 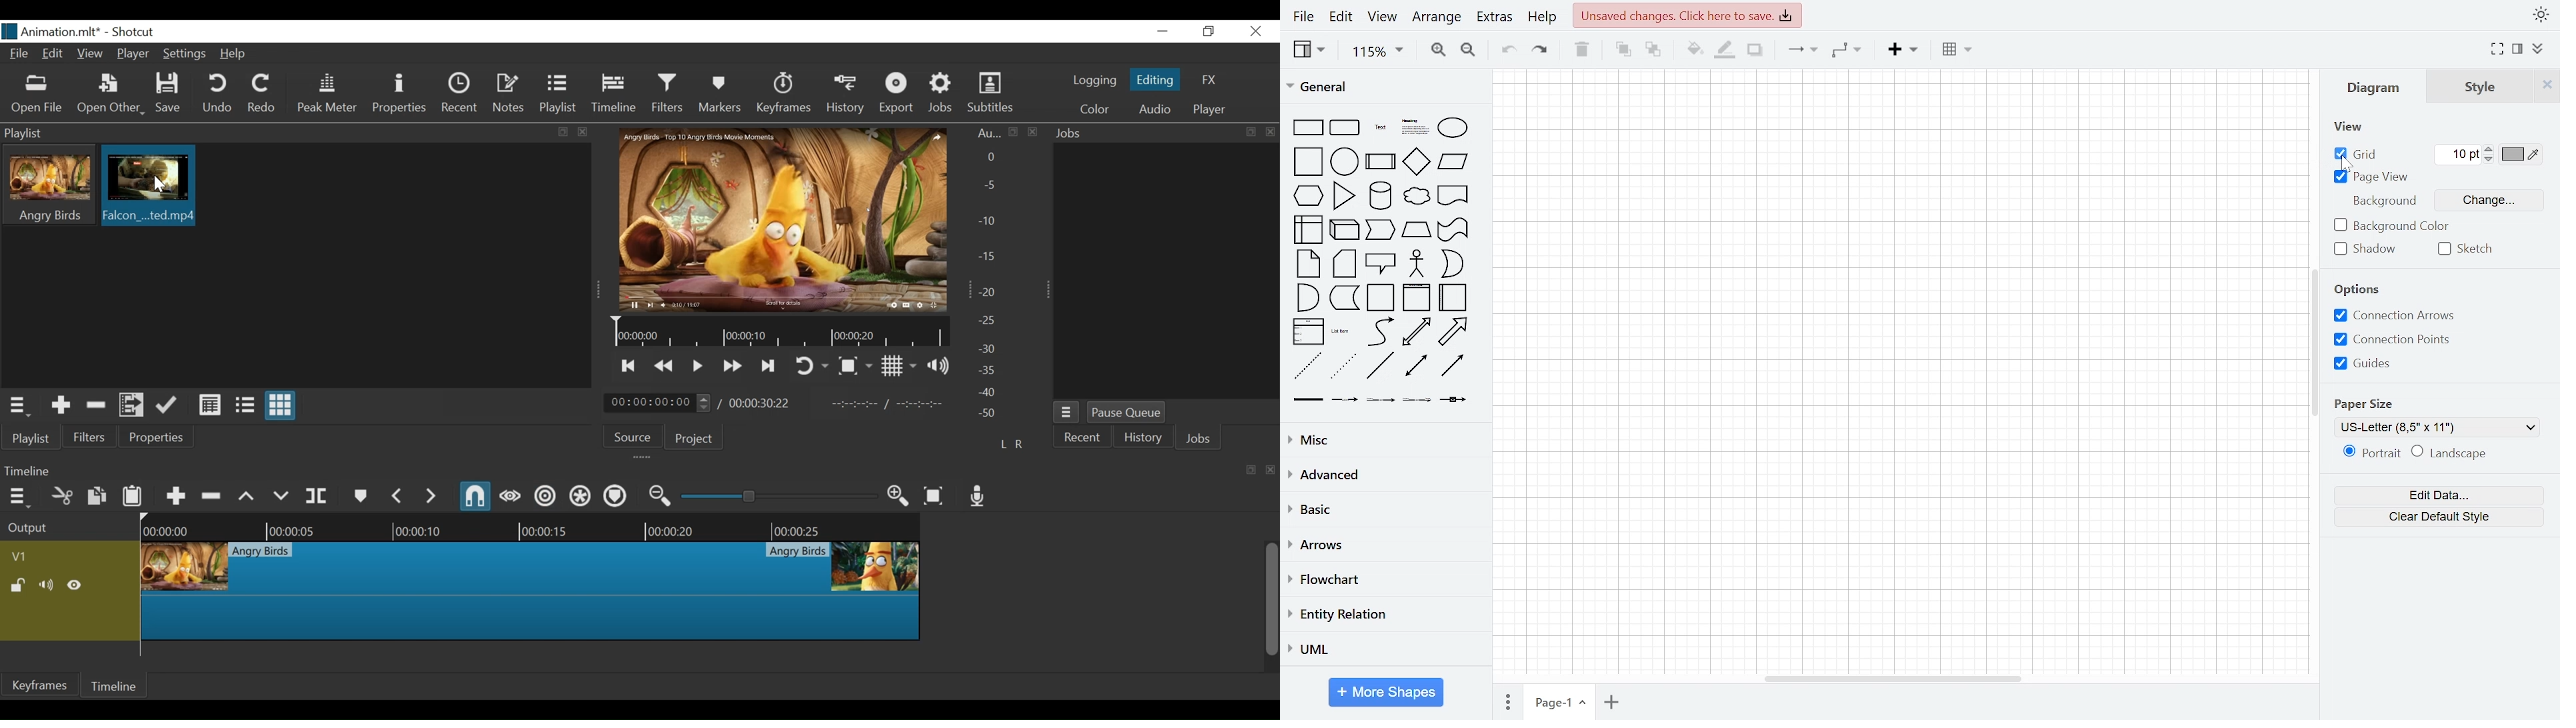 I want to click on text box, so click(x=1416, y=127).